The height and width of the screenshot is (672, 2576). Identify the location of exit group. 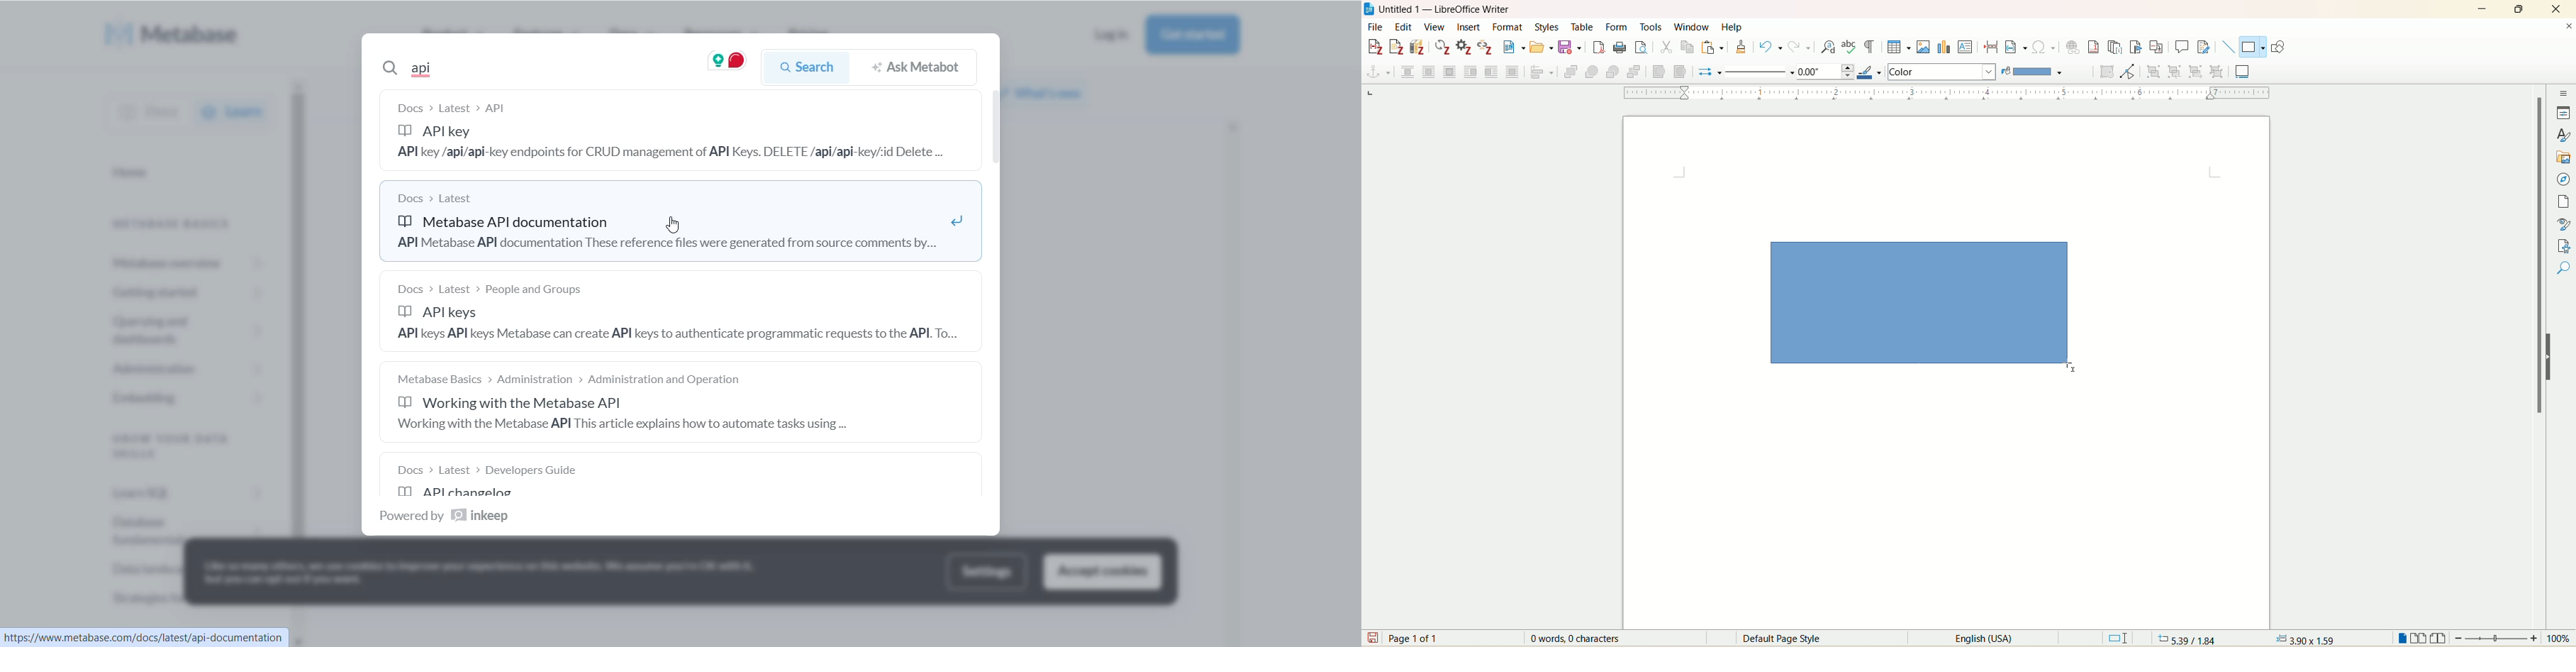
(2197, 71).